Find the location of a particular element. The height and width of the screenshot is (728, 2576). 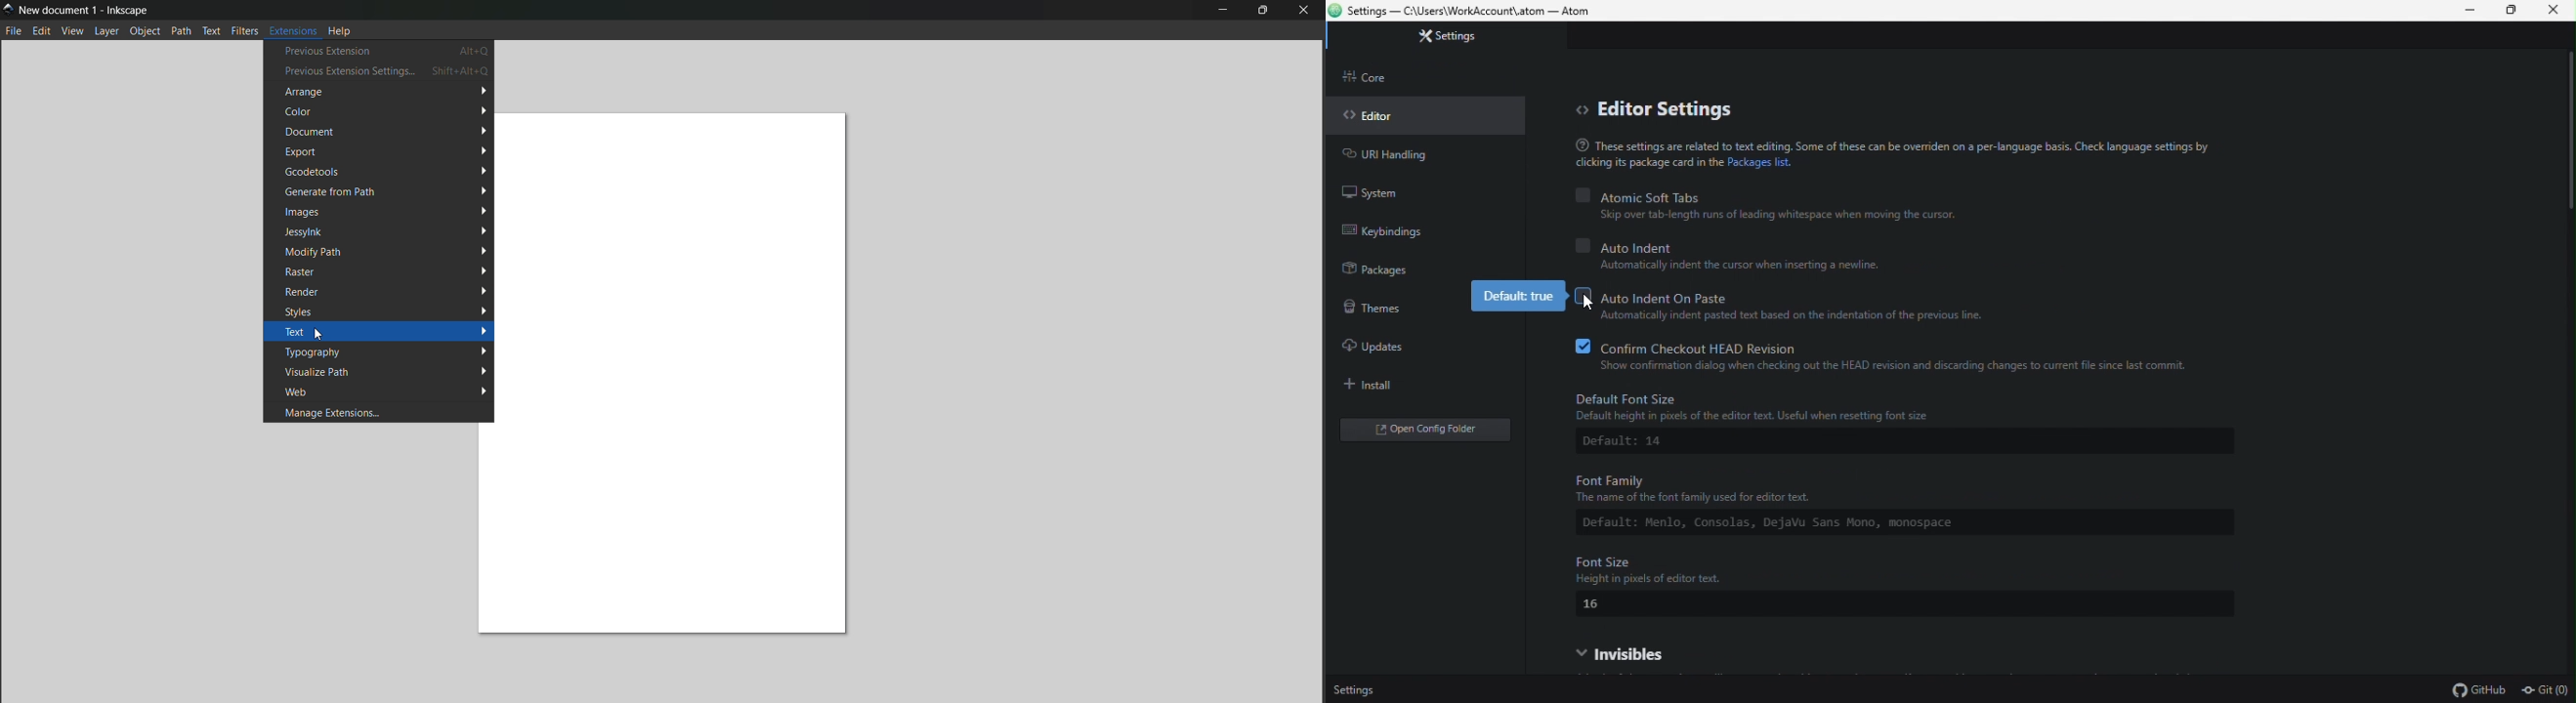

extensions is located at coordinates (292, 29).